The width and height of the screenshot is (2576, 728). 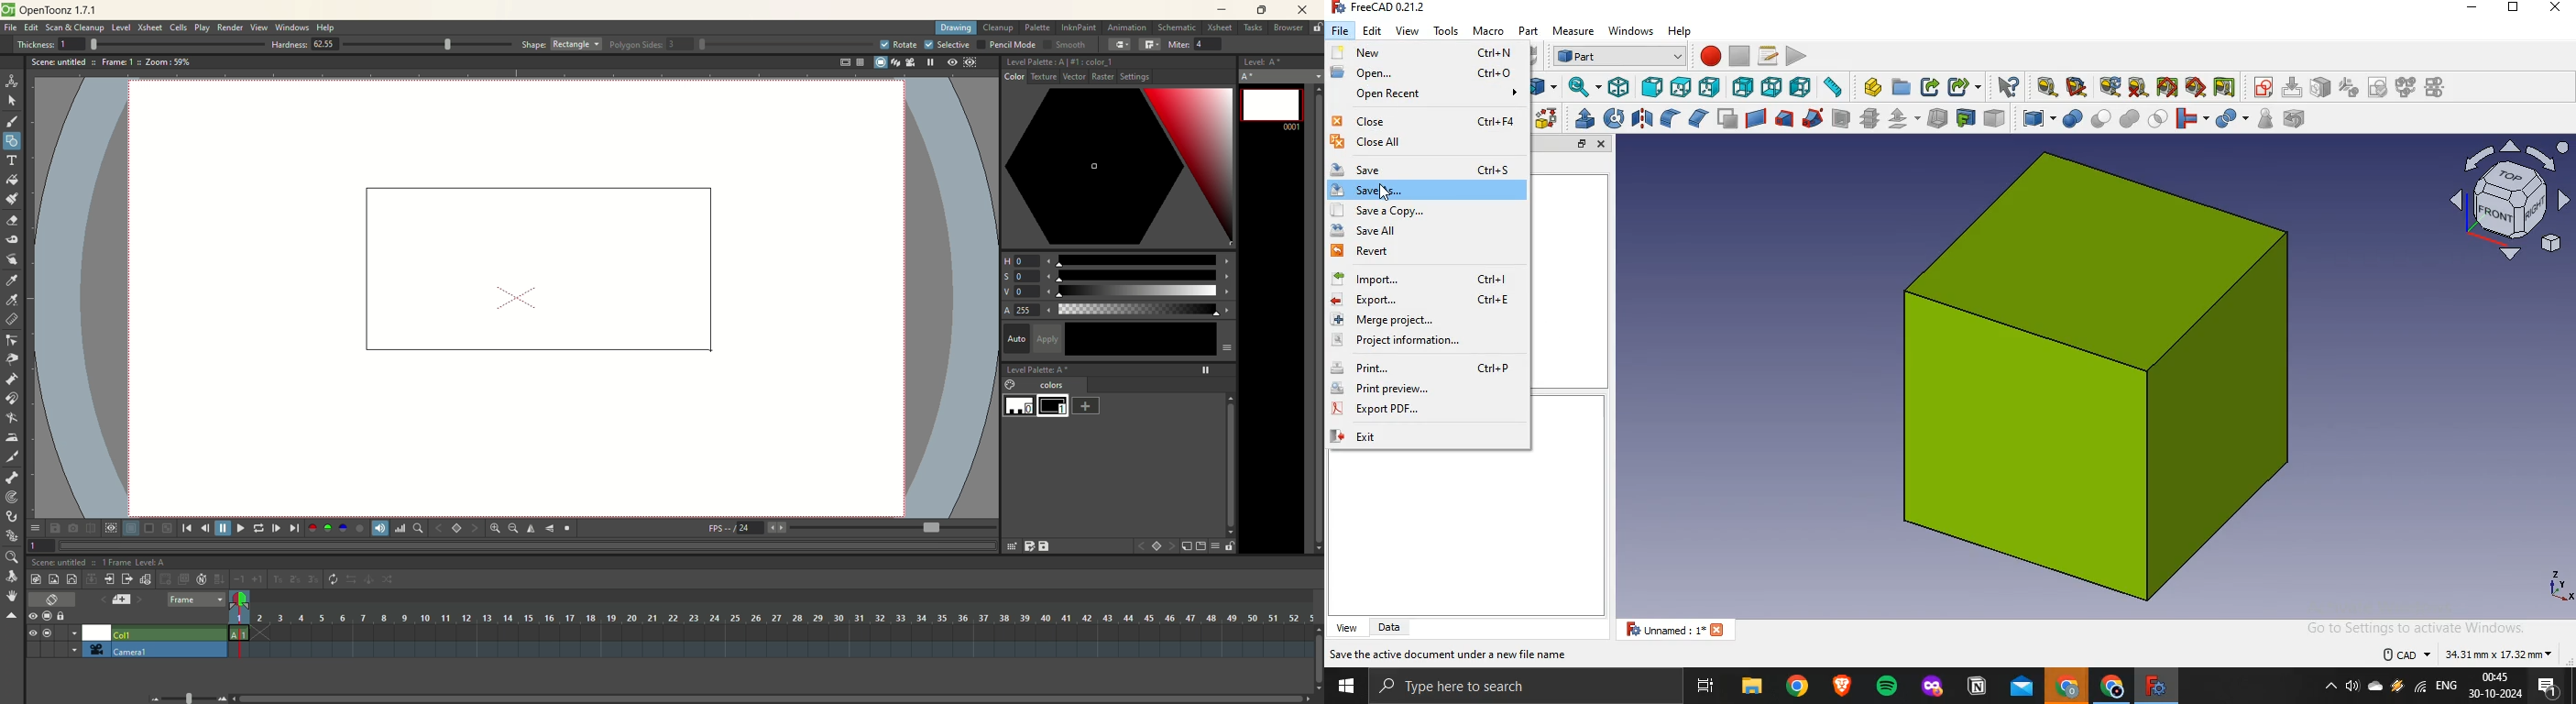 What do you see at coordinates (1448, 30) in the screenshot?
I see `tools` at bounding box center [1448, 30].